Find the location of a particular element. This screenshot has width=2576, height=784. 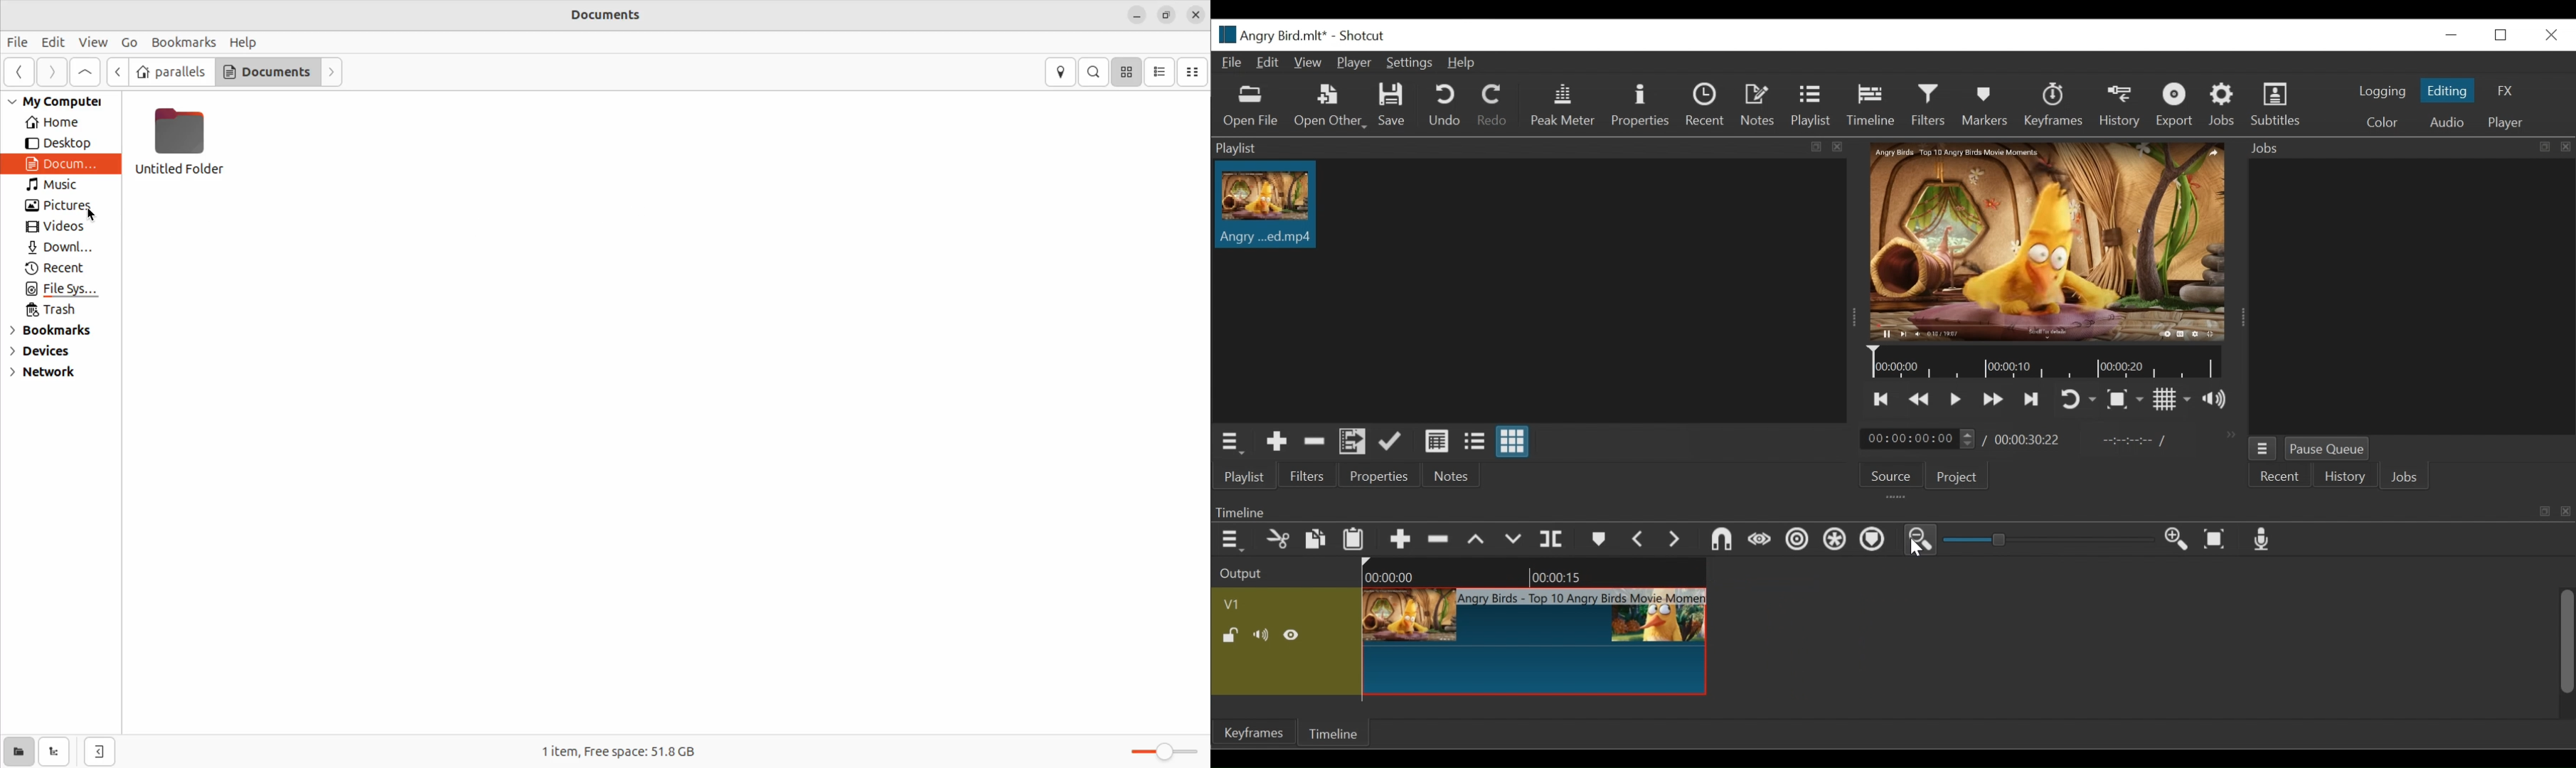

Notes is located at coordinates (1449, 476).